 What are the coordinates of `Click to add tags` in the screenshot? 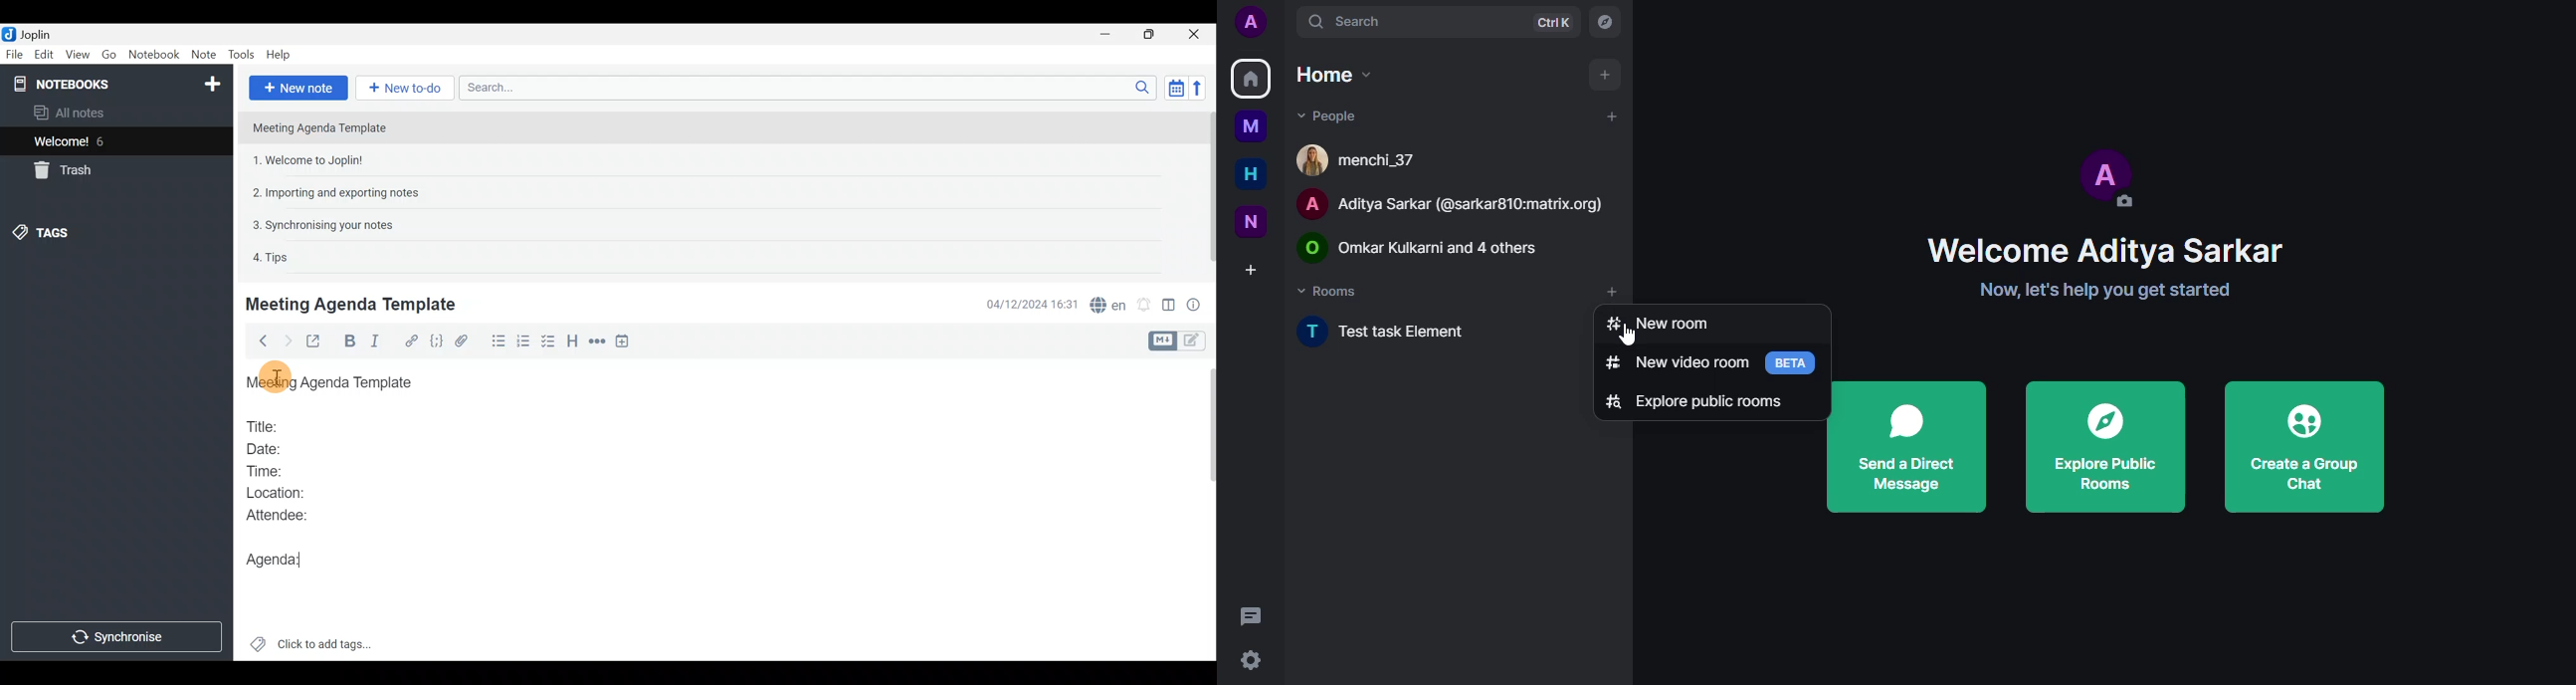 It's located at (328, 641).